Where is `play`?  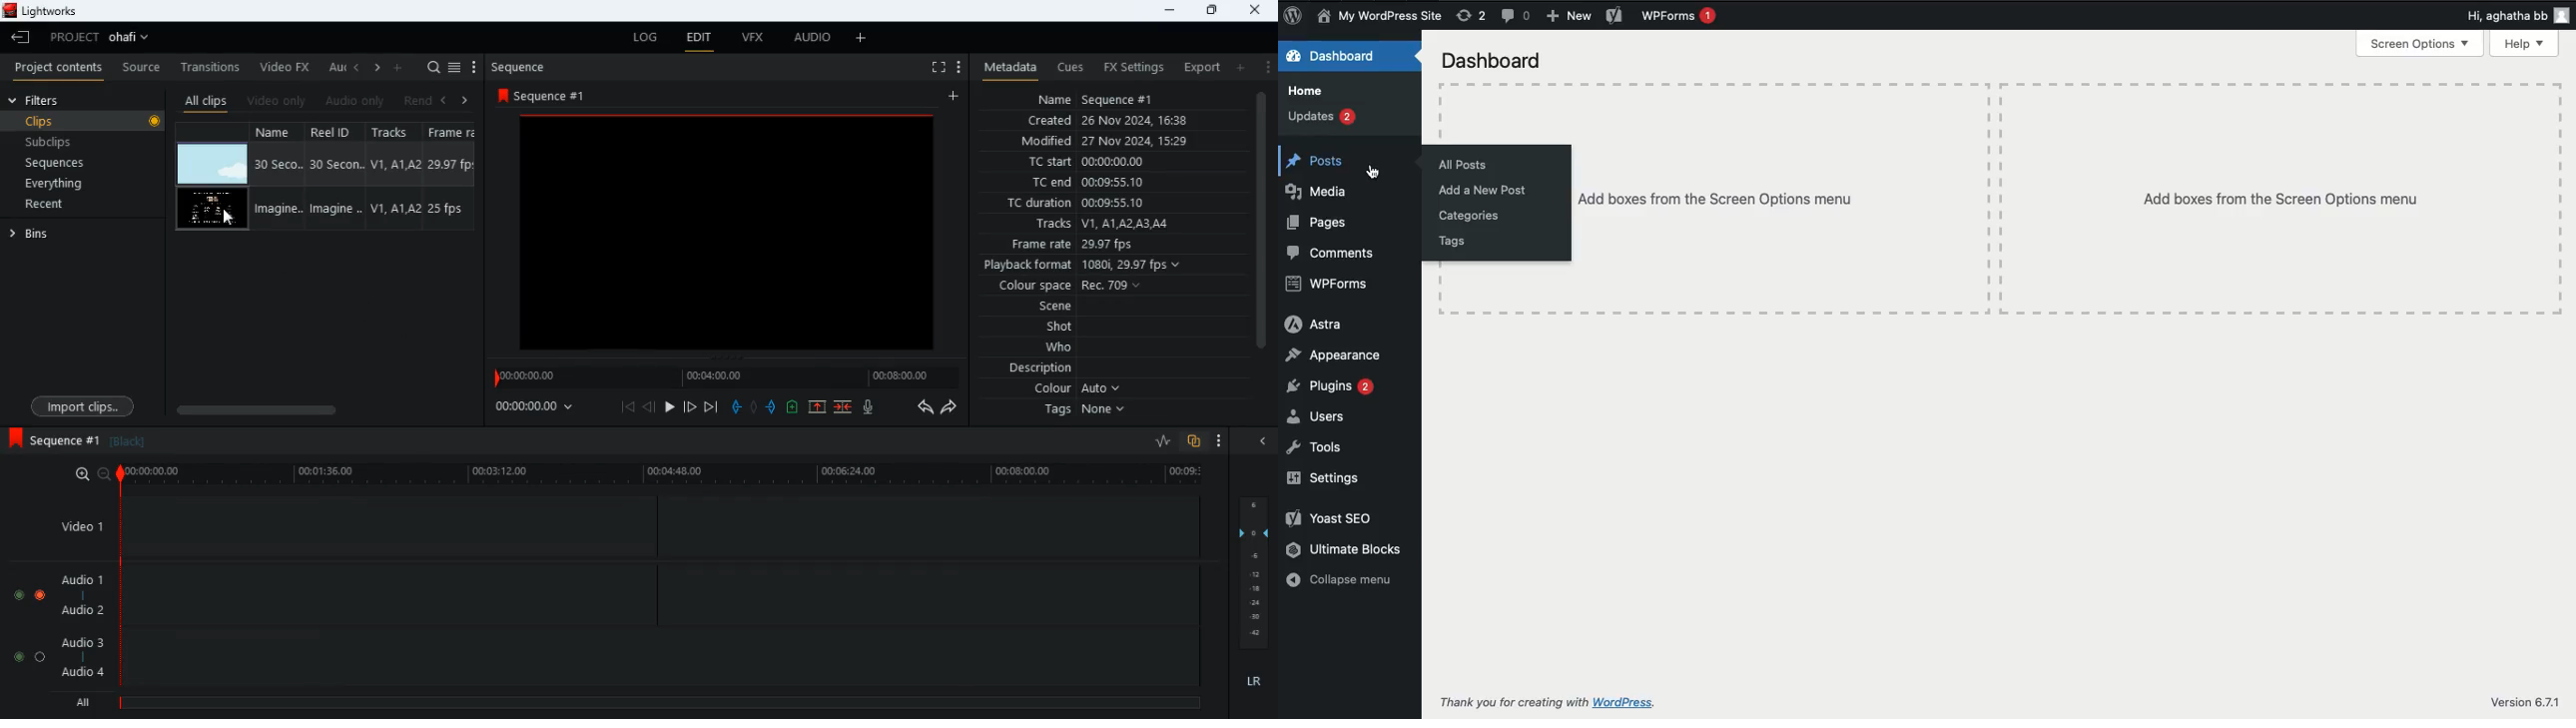
play is located at coordinates (669, 408).